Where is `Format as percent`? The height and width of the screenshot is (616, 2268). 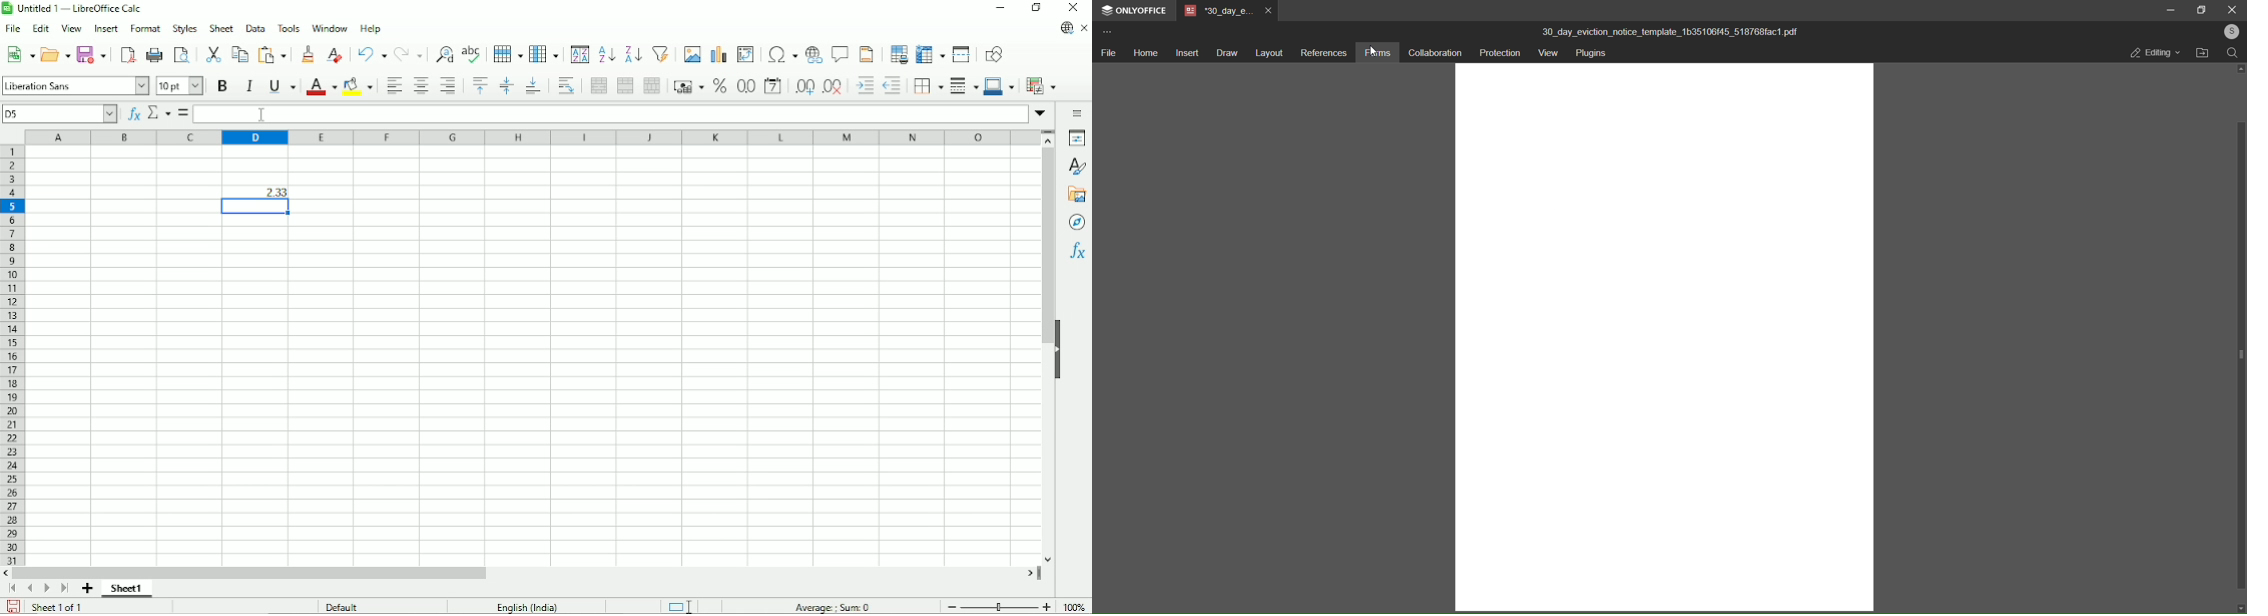
Format as percent is located at coordinates (721, 86).